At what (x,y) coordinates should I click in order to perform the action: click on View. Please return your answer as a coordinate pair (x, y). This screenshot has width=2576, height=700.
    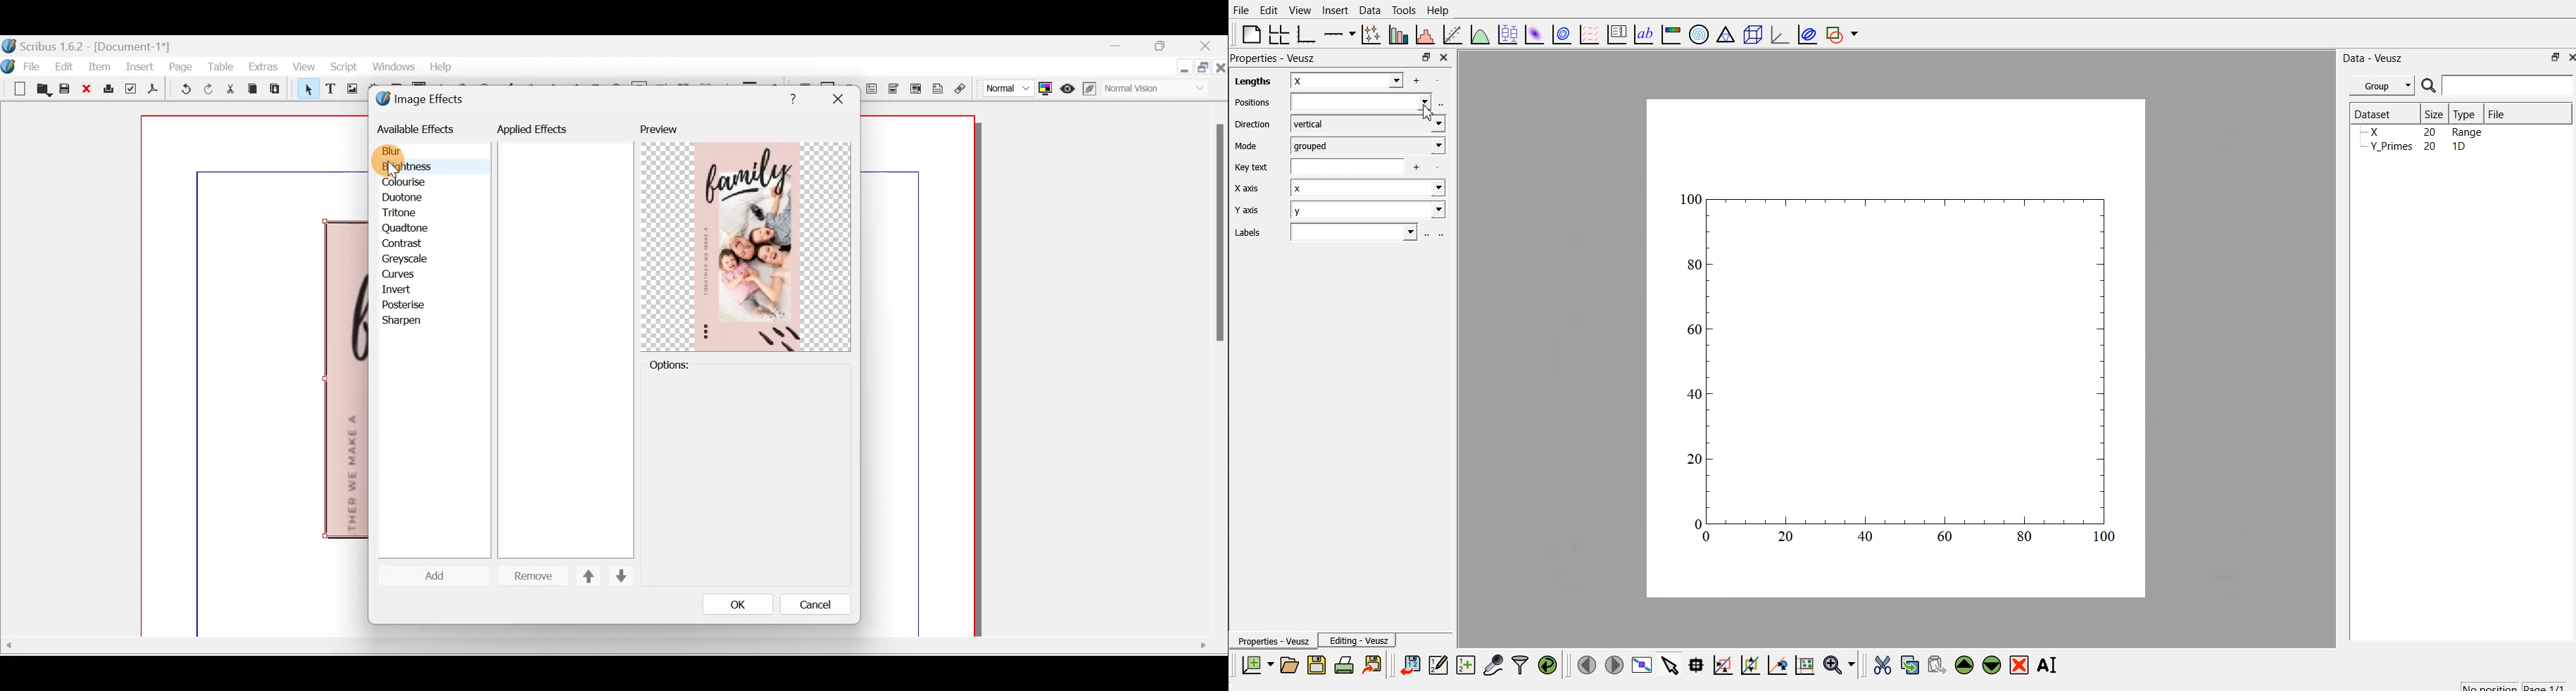
    Looking at the image, I should click on (303, 68).